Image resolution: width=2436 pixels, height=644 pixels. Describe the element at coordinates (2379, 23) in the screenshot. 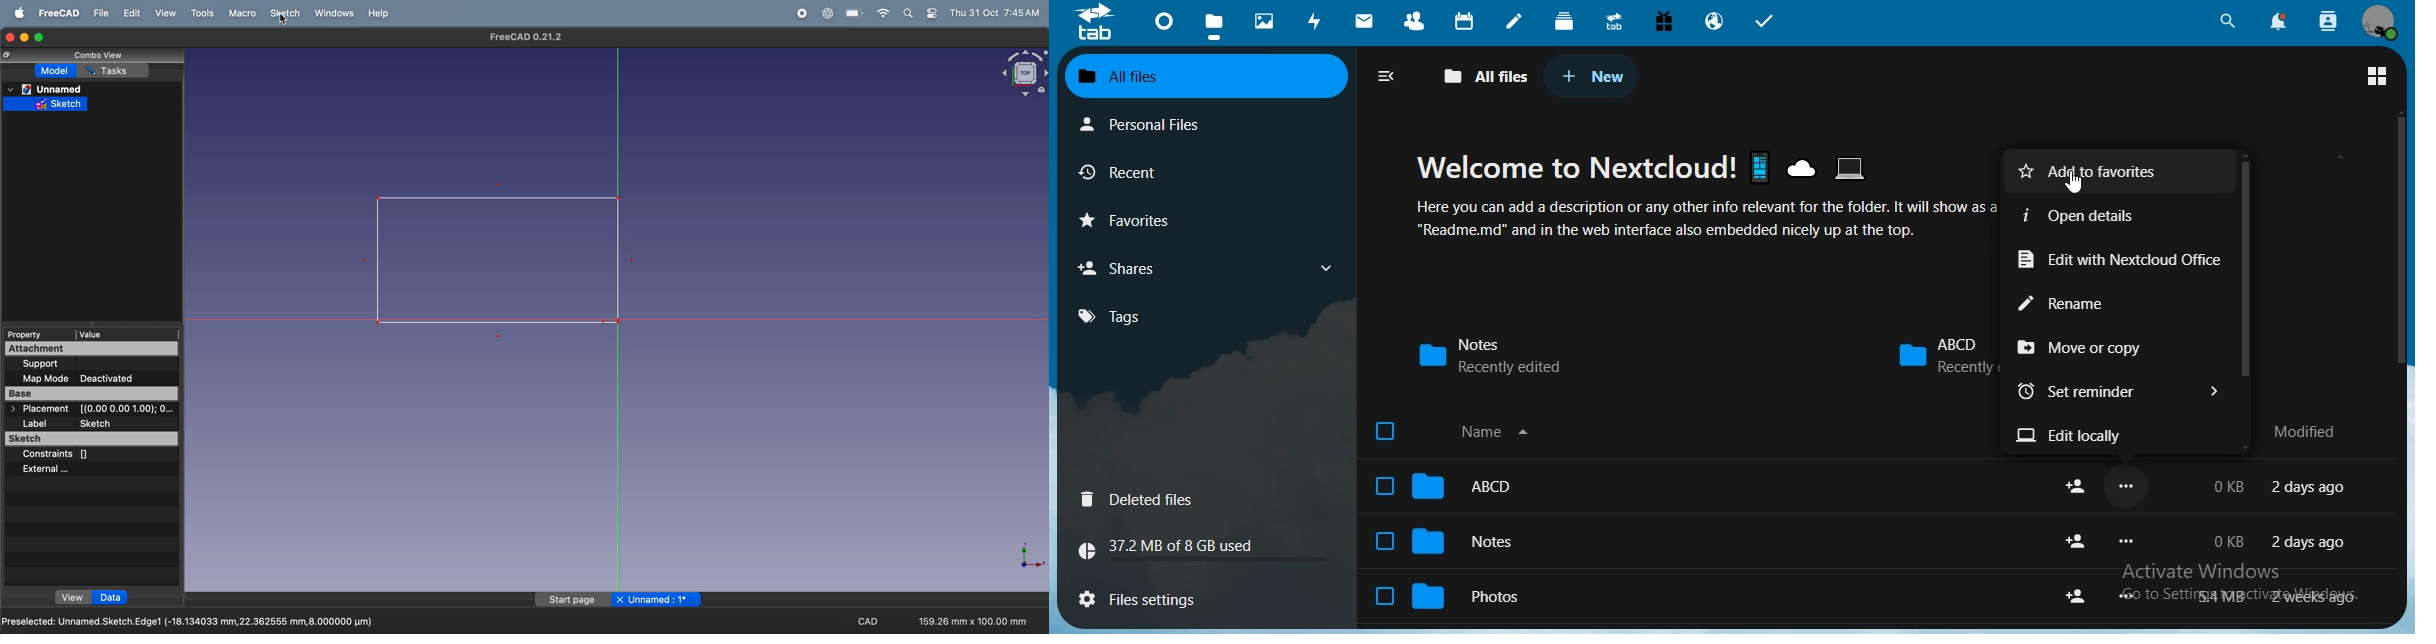

I see `view profile` at that location.